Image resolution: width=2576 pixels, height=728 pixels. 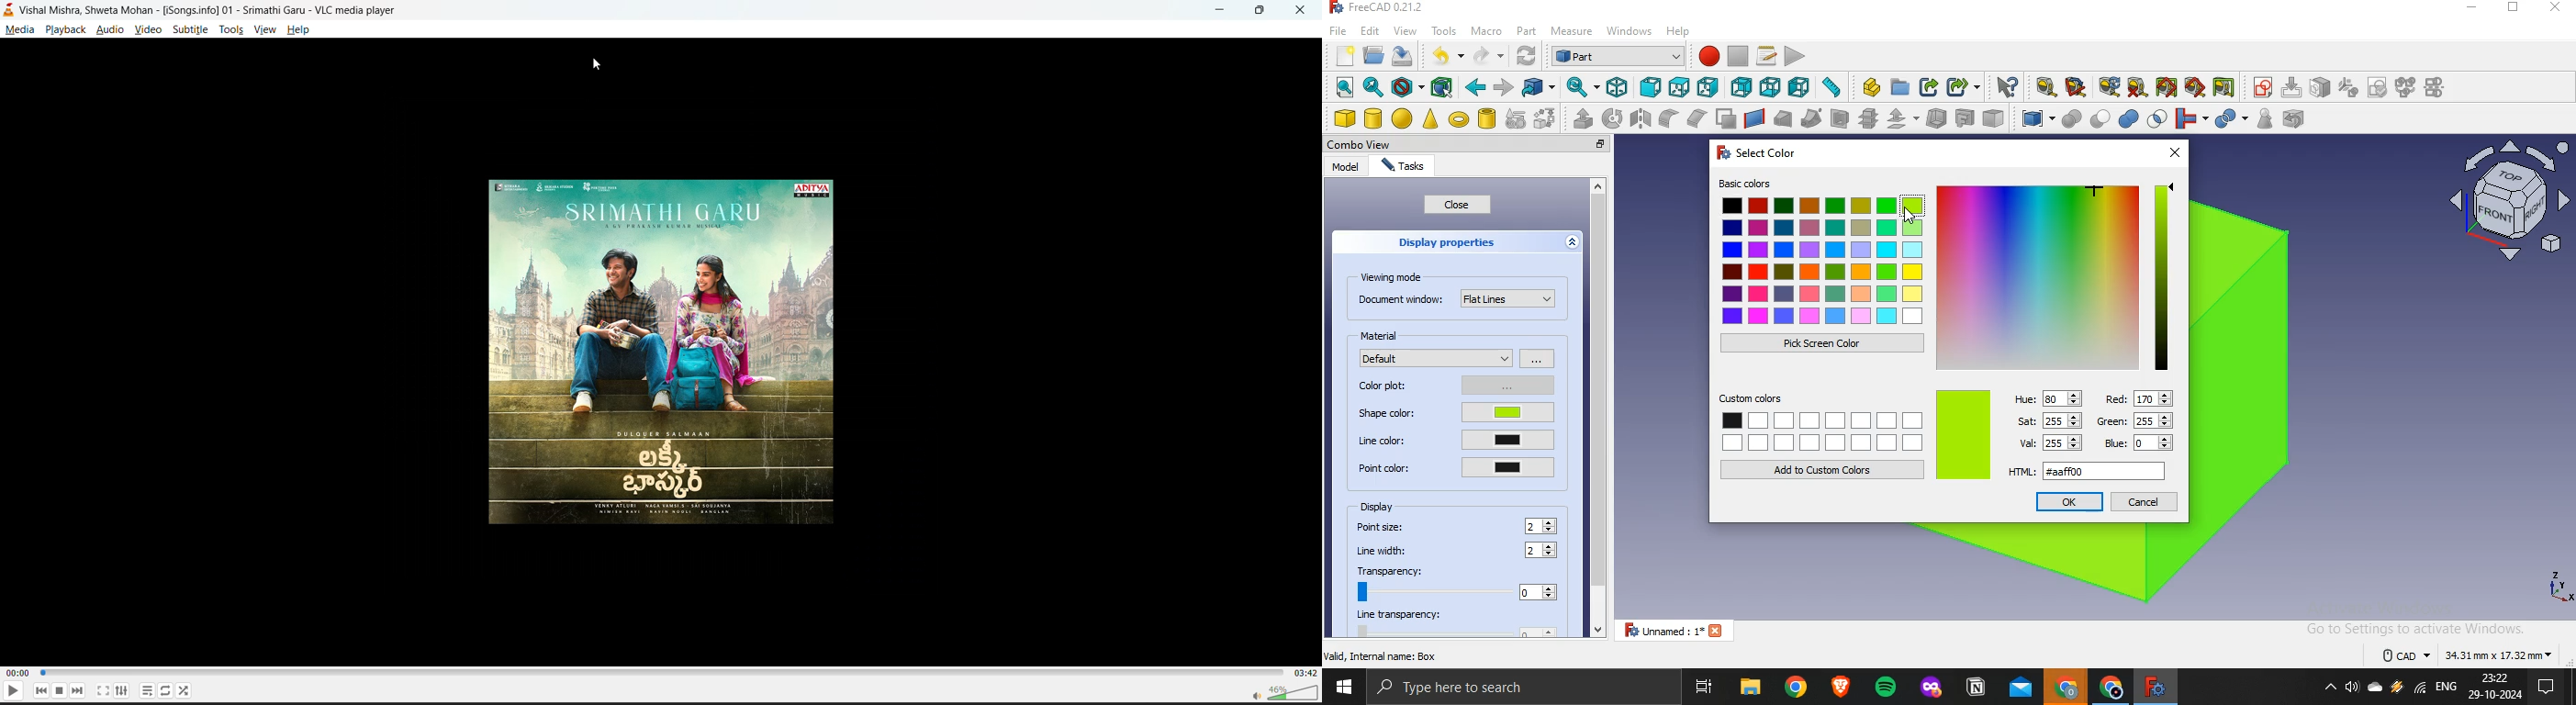 What do you see at coordinates (1678, 88) in the screenshot?
I see `top` at bounding box center [1678, 88].